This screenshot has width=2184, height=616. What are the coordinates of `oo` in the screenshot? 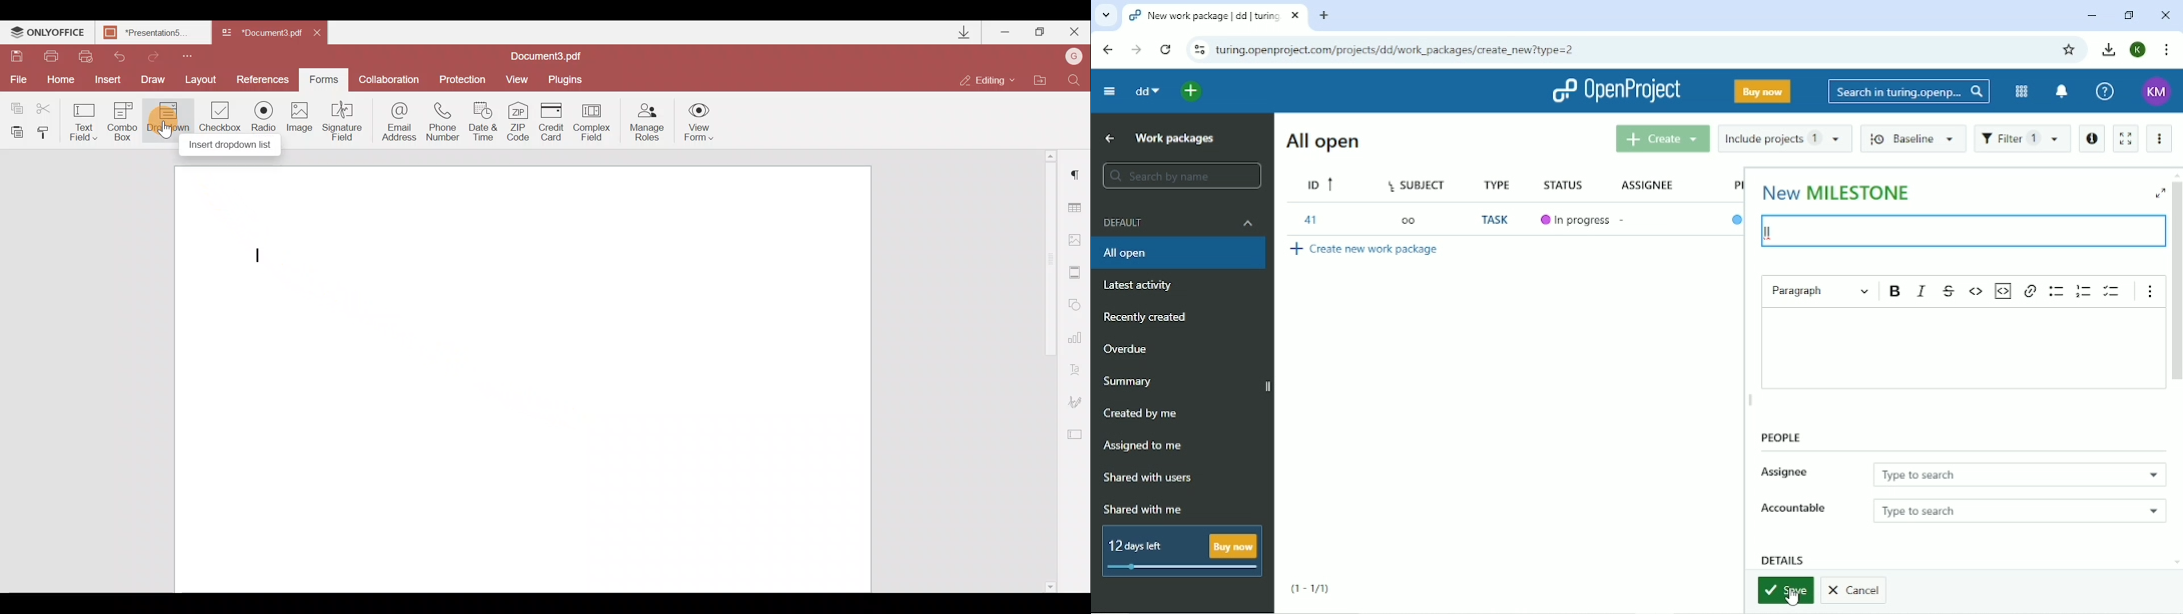 It's located at (1408, 219).